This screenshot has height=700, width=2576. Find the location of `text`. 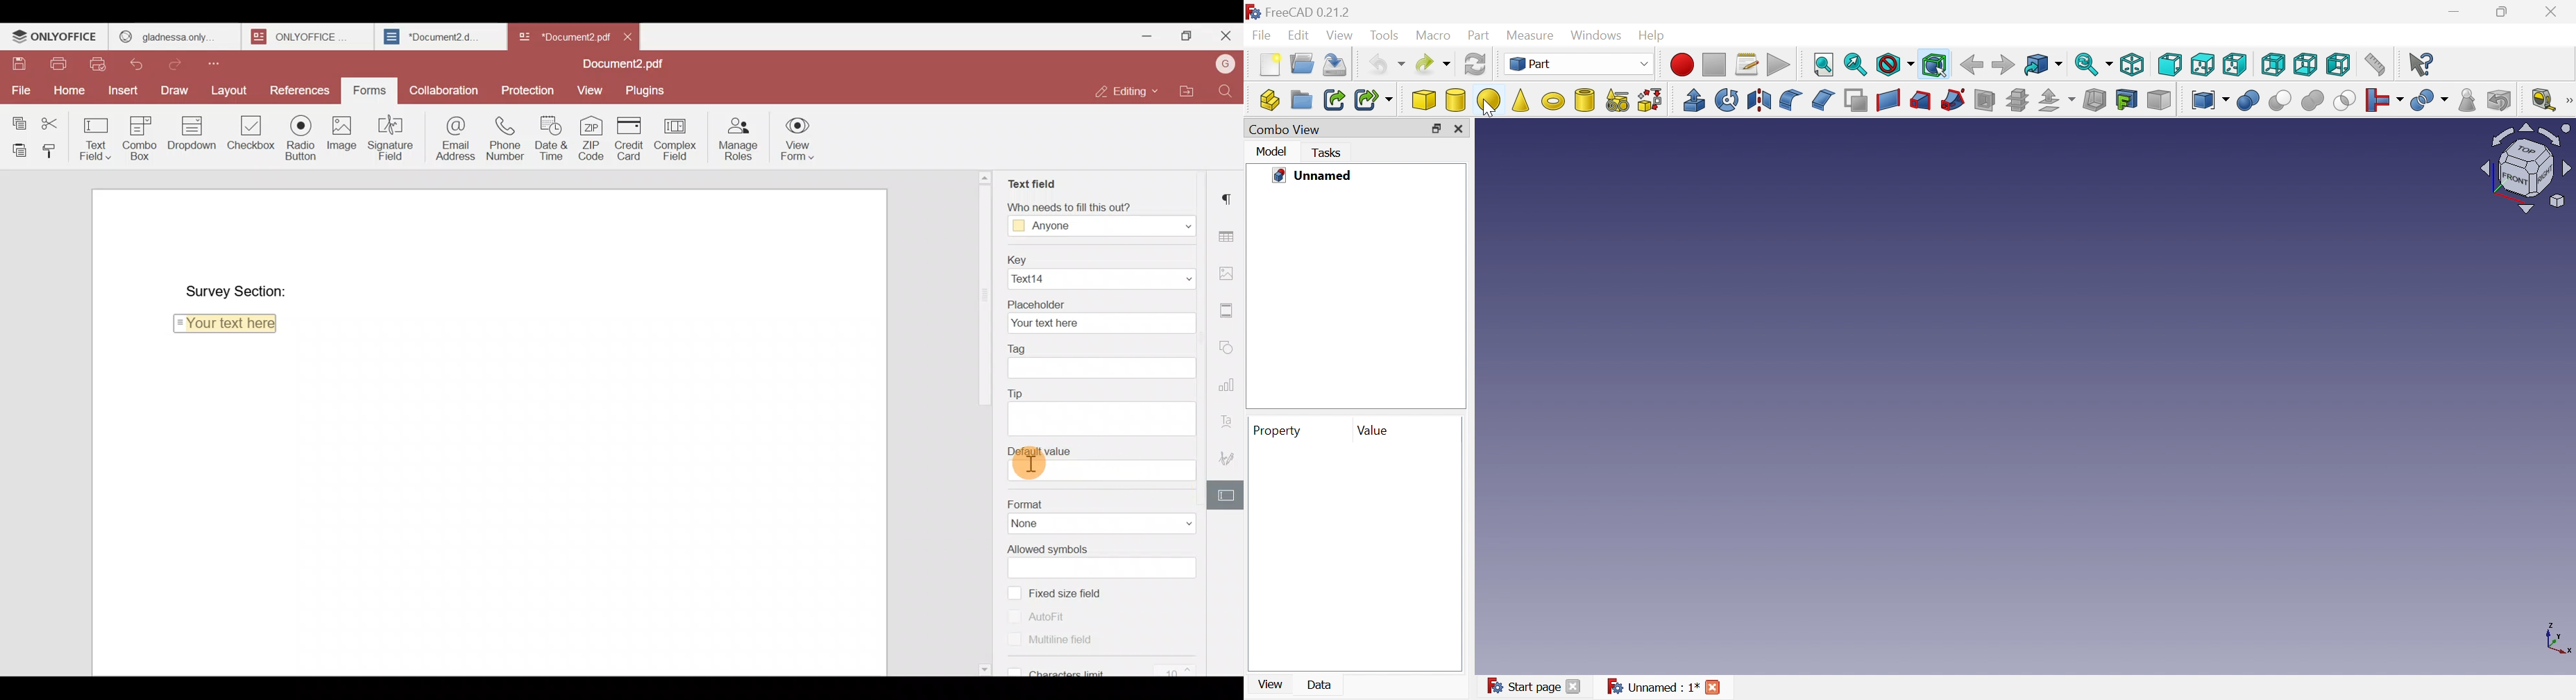

text is located at coordinates (1100, 419).